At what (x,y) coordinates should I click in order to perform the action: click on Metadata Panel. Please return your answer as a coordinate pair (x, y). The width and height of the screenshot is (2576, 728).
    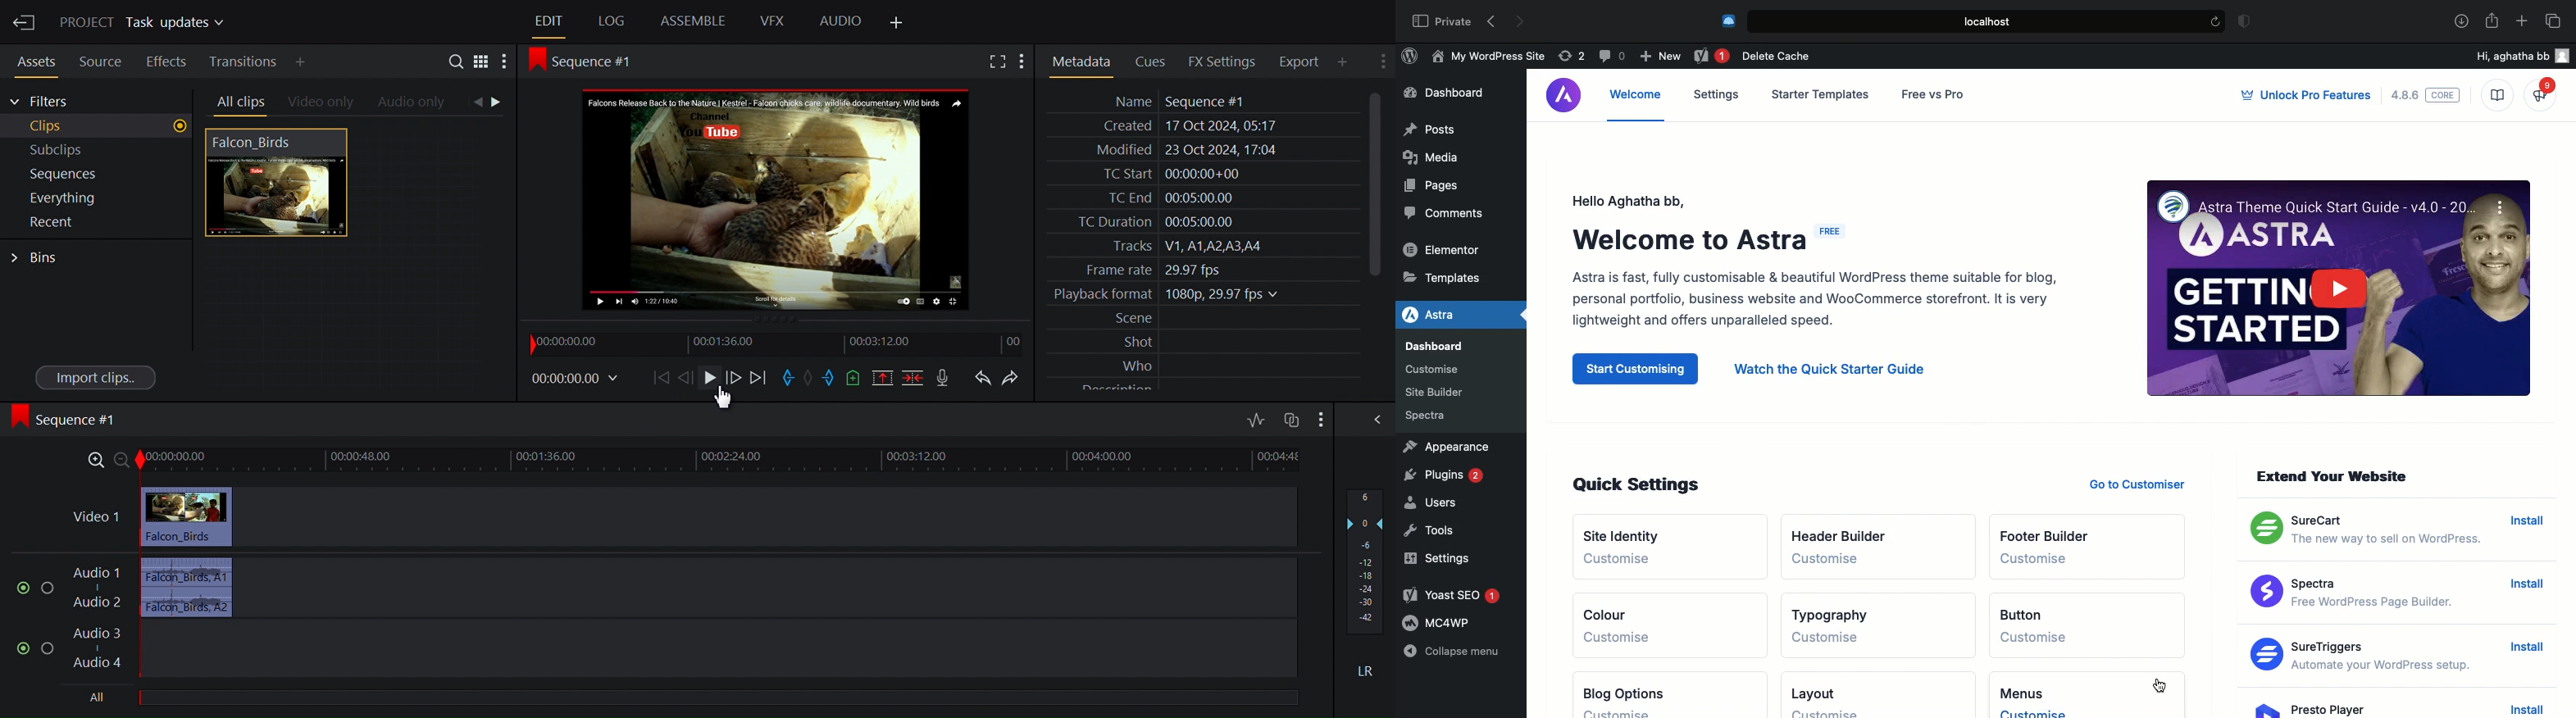
    Looking at the image, I should click on (1081, 62).